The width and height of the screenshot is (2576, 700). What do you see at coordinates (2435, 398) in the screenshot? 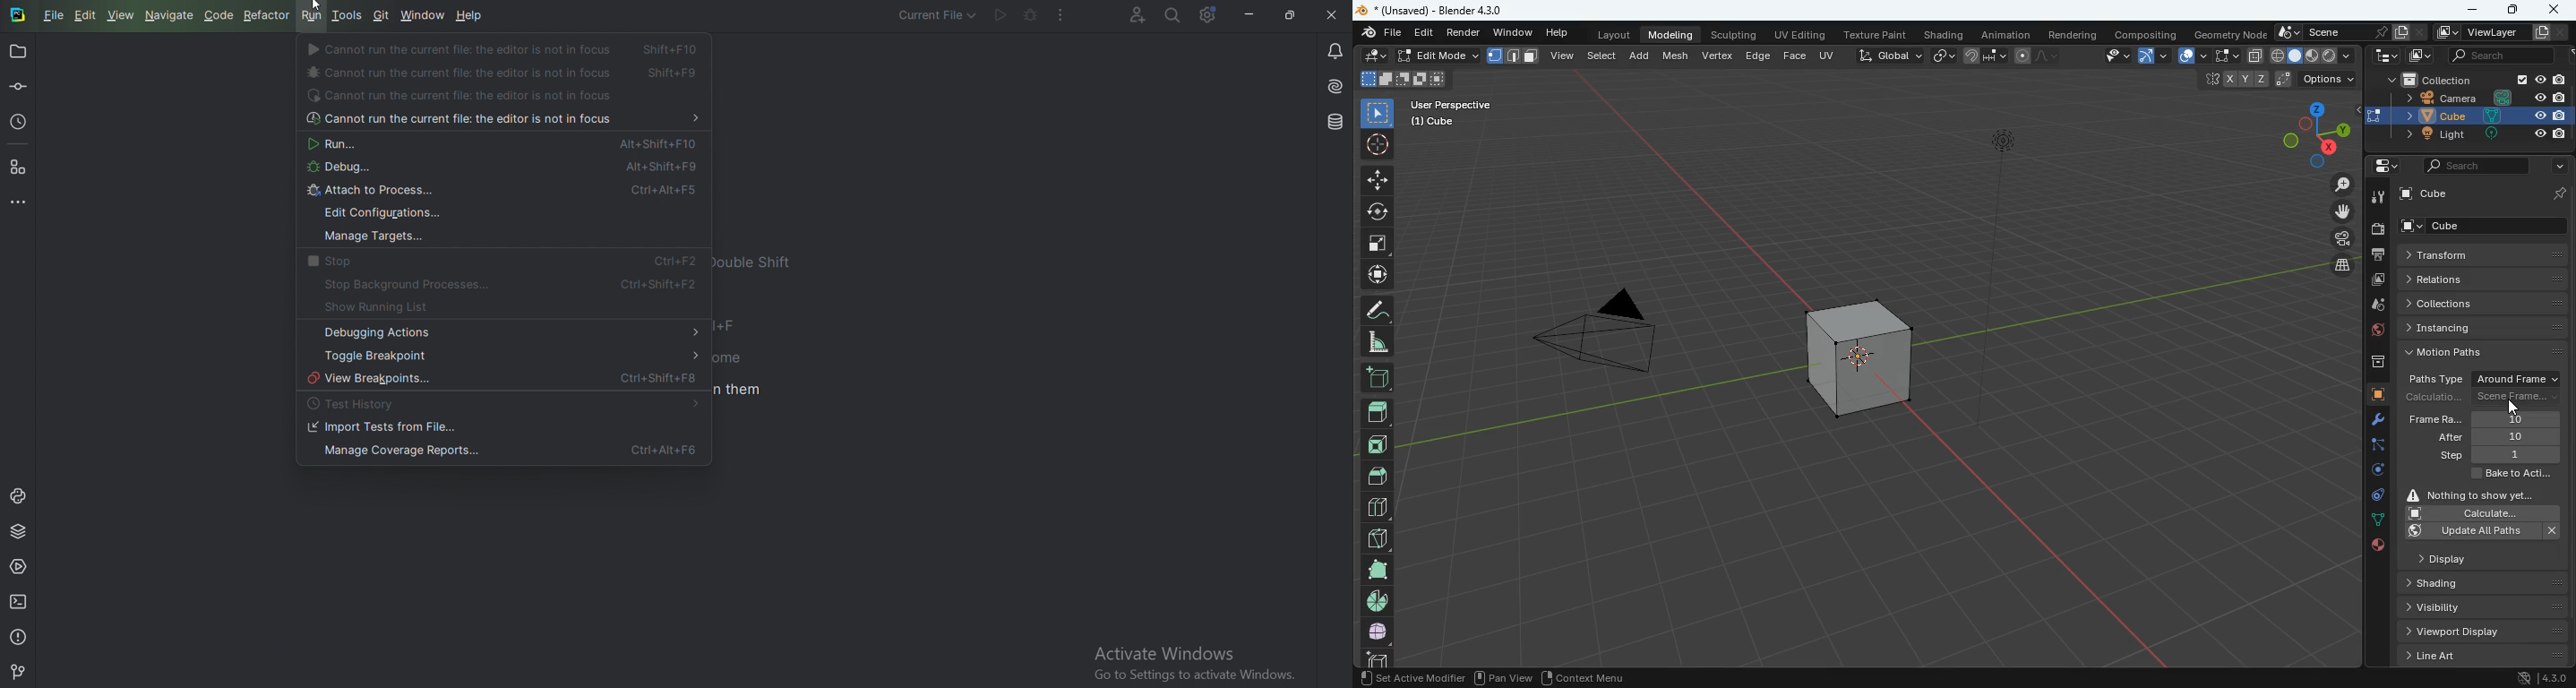
I see `Calculatio...` at bounding box center [2435, 398].